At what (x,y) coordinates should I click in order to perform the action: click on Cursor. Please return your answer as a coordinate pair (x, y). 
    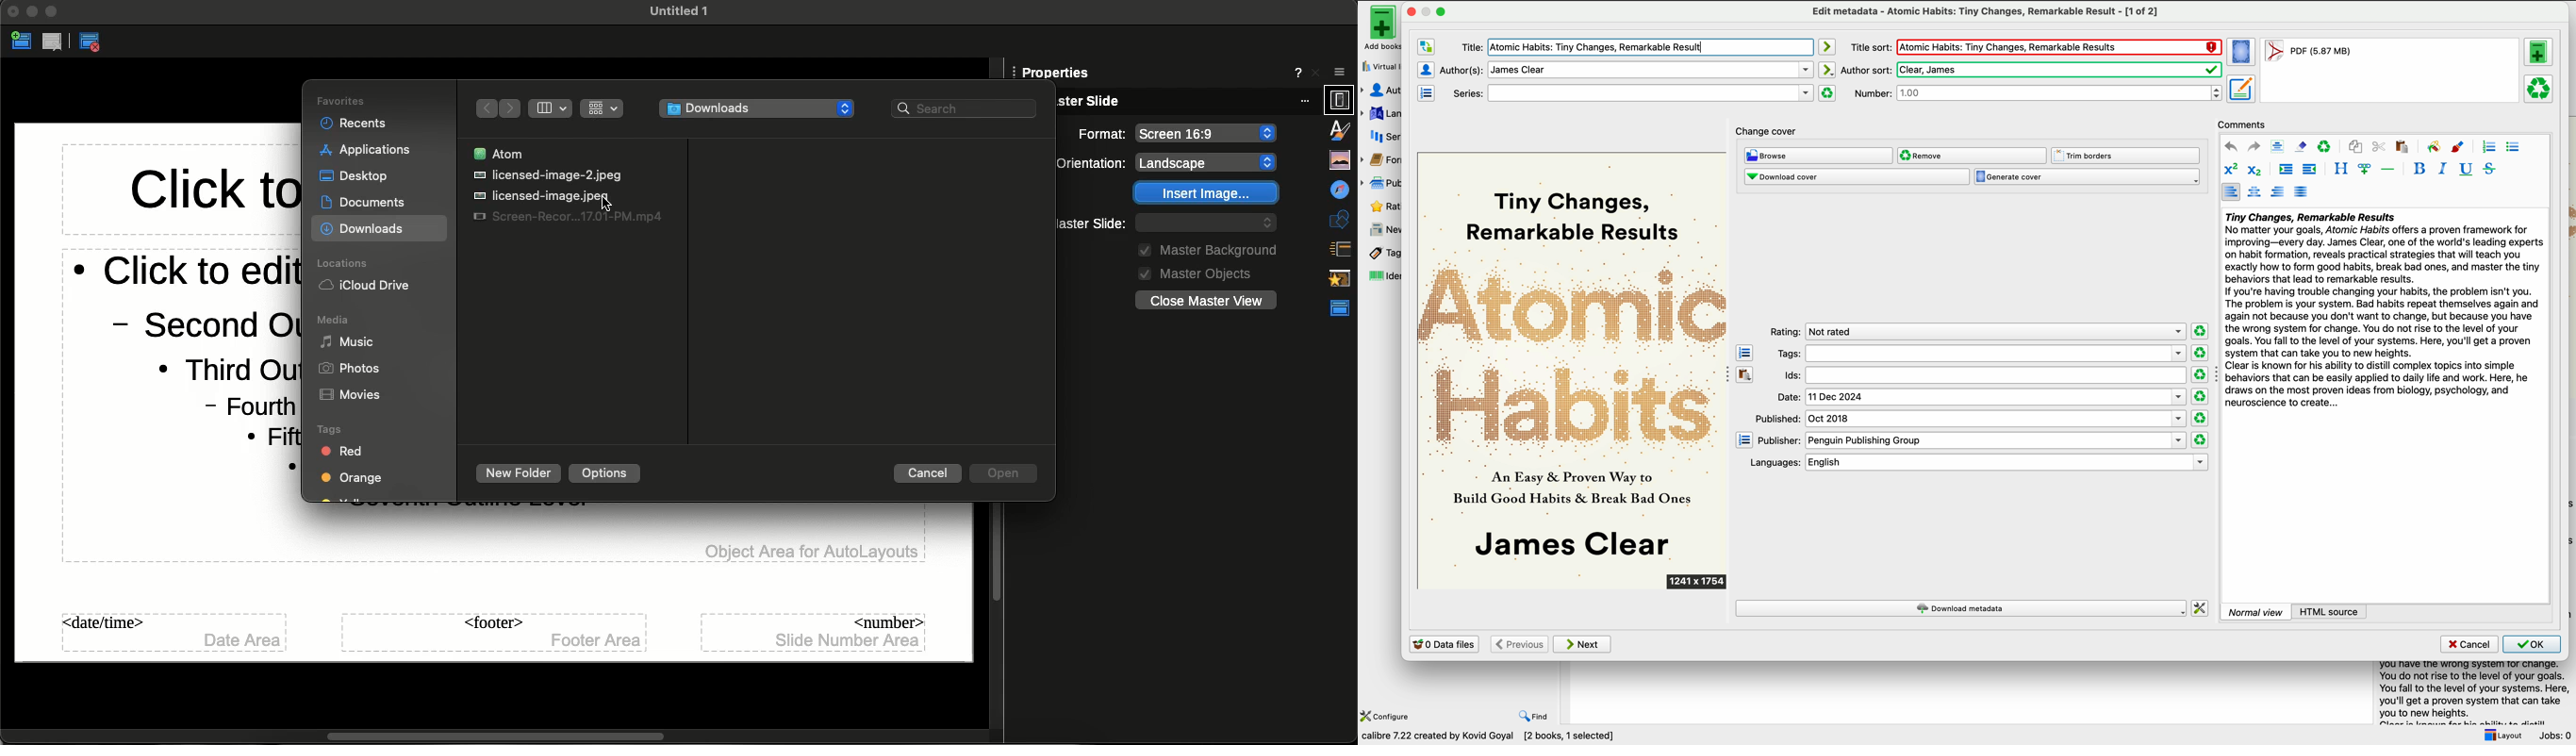
    Looking at the image, I should click on (607, 204).